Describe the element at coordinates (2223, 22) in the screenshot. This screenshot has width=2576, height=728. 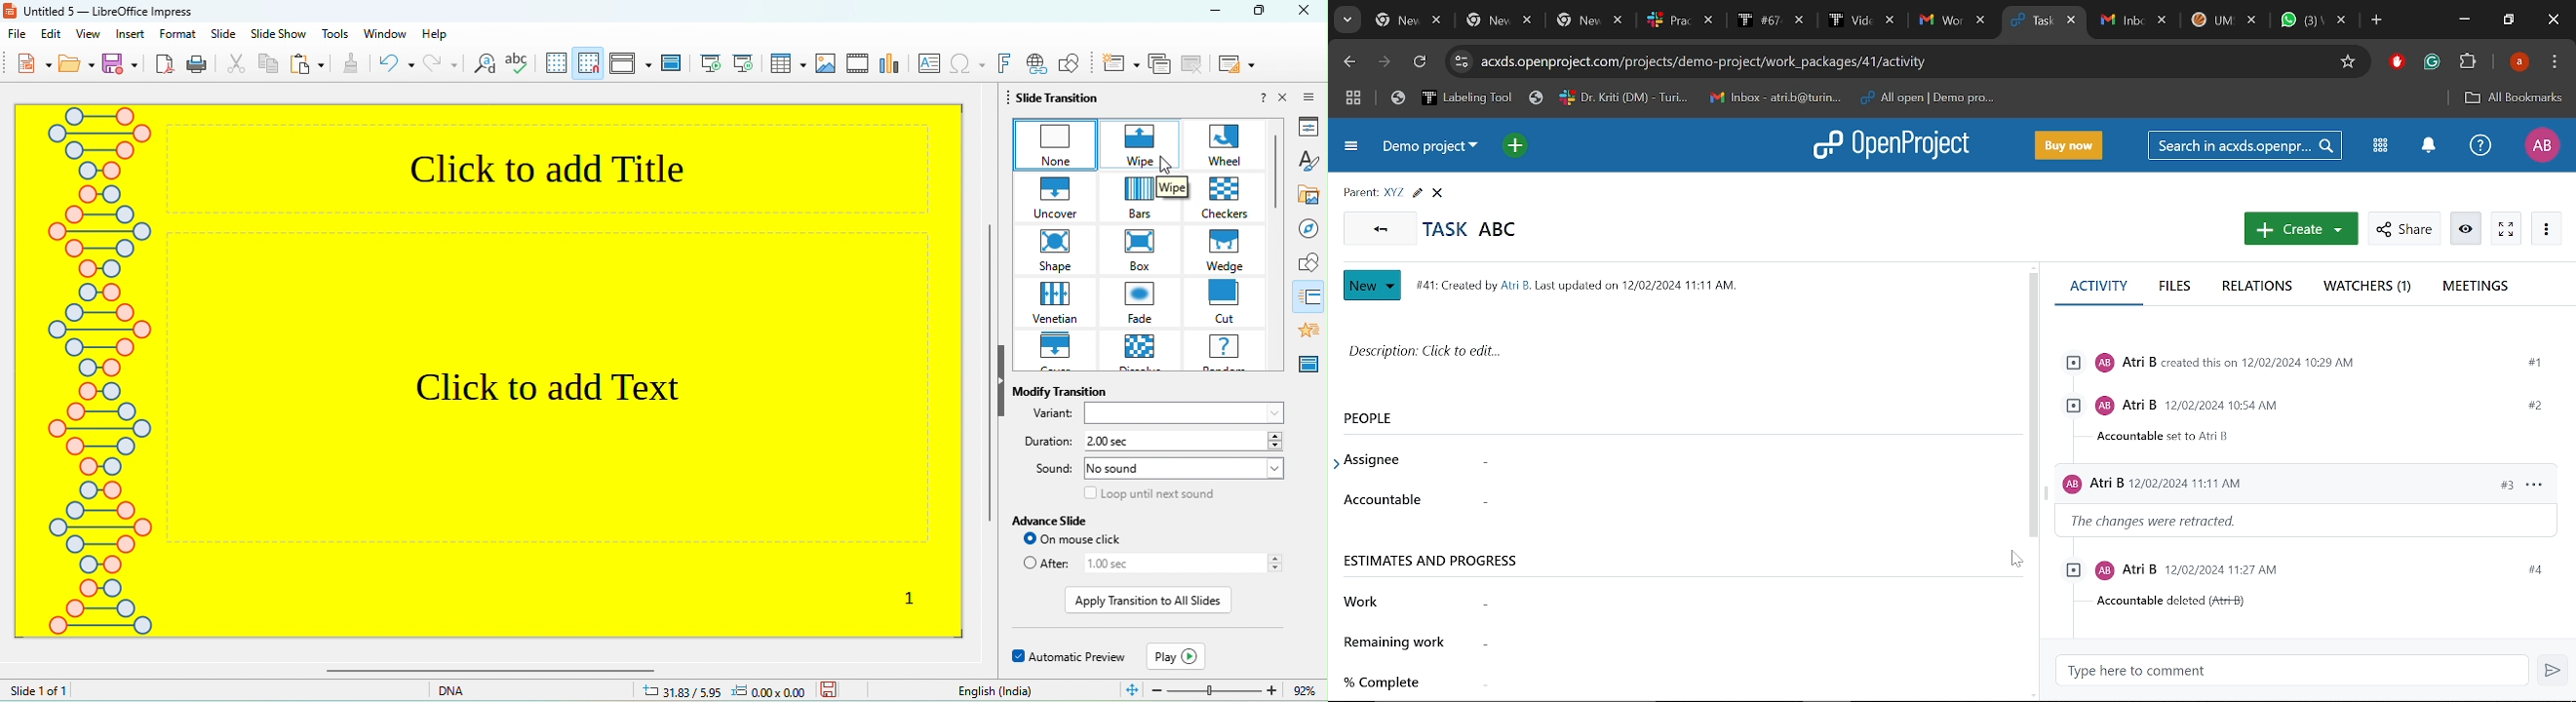
I see `Other tabs` at that location.